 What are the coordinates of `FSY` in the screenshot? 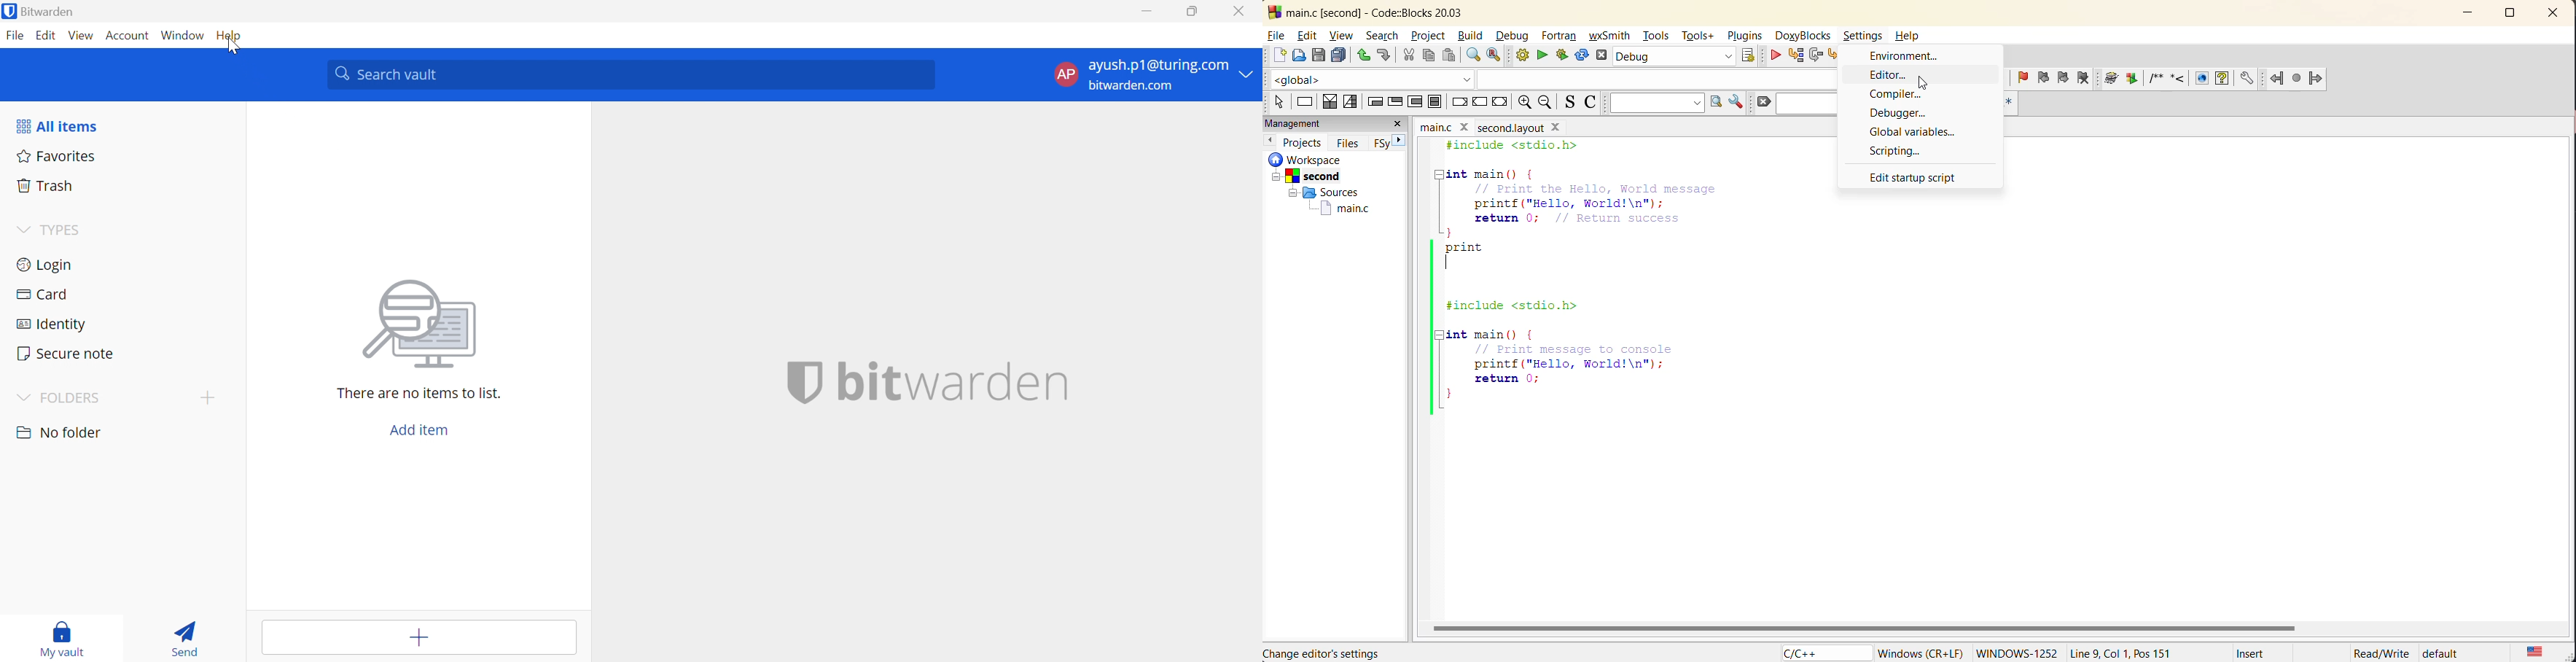 It's located at (1381, 143).